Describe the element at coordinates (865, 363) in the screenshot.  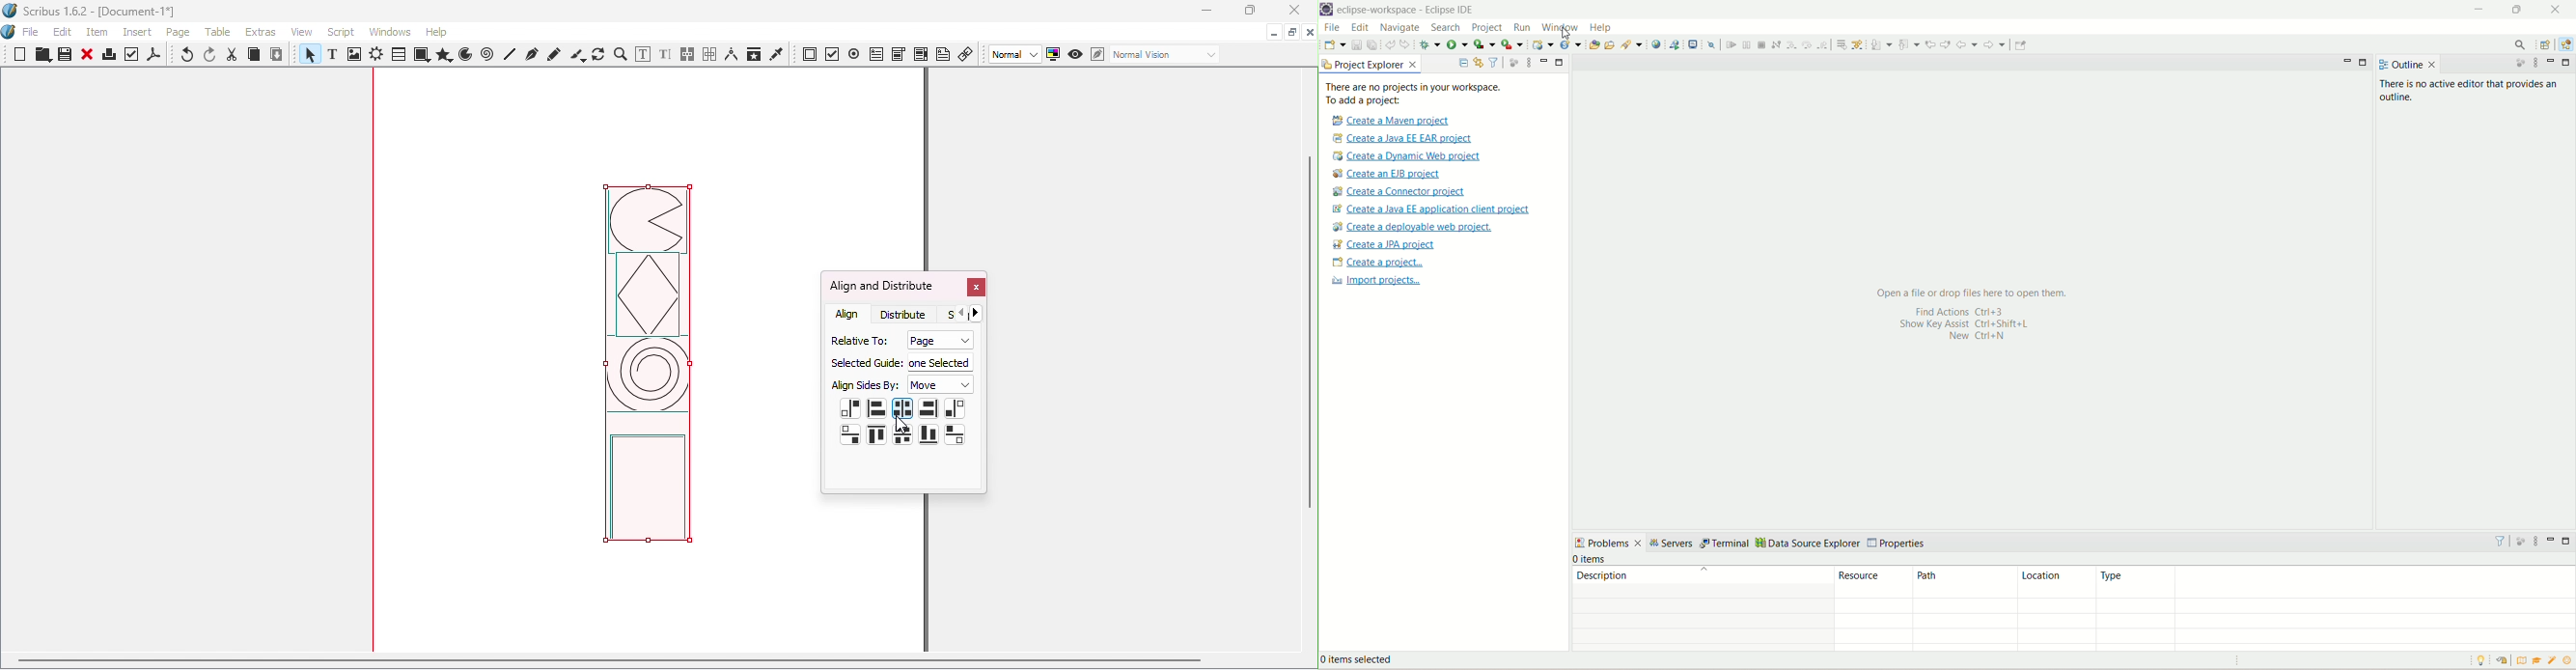
I see `Selected guide` at that location.